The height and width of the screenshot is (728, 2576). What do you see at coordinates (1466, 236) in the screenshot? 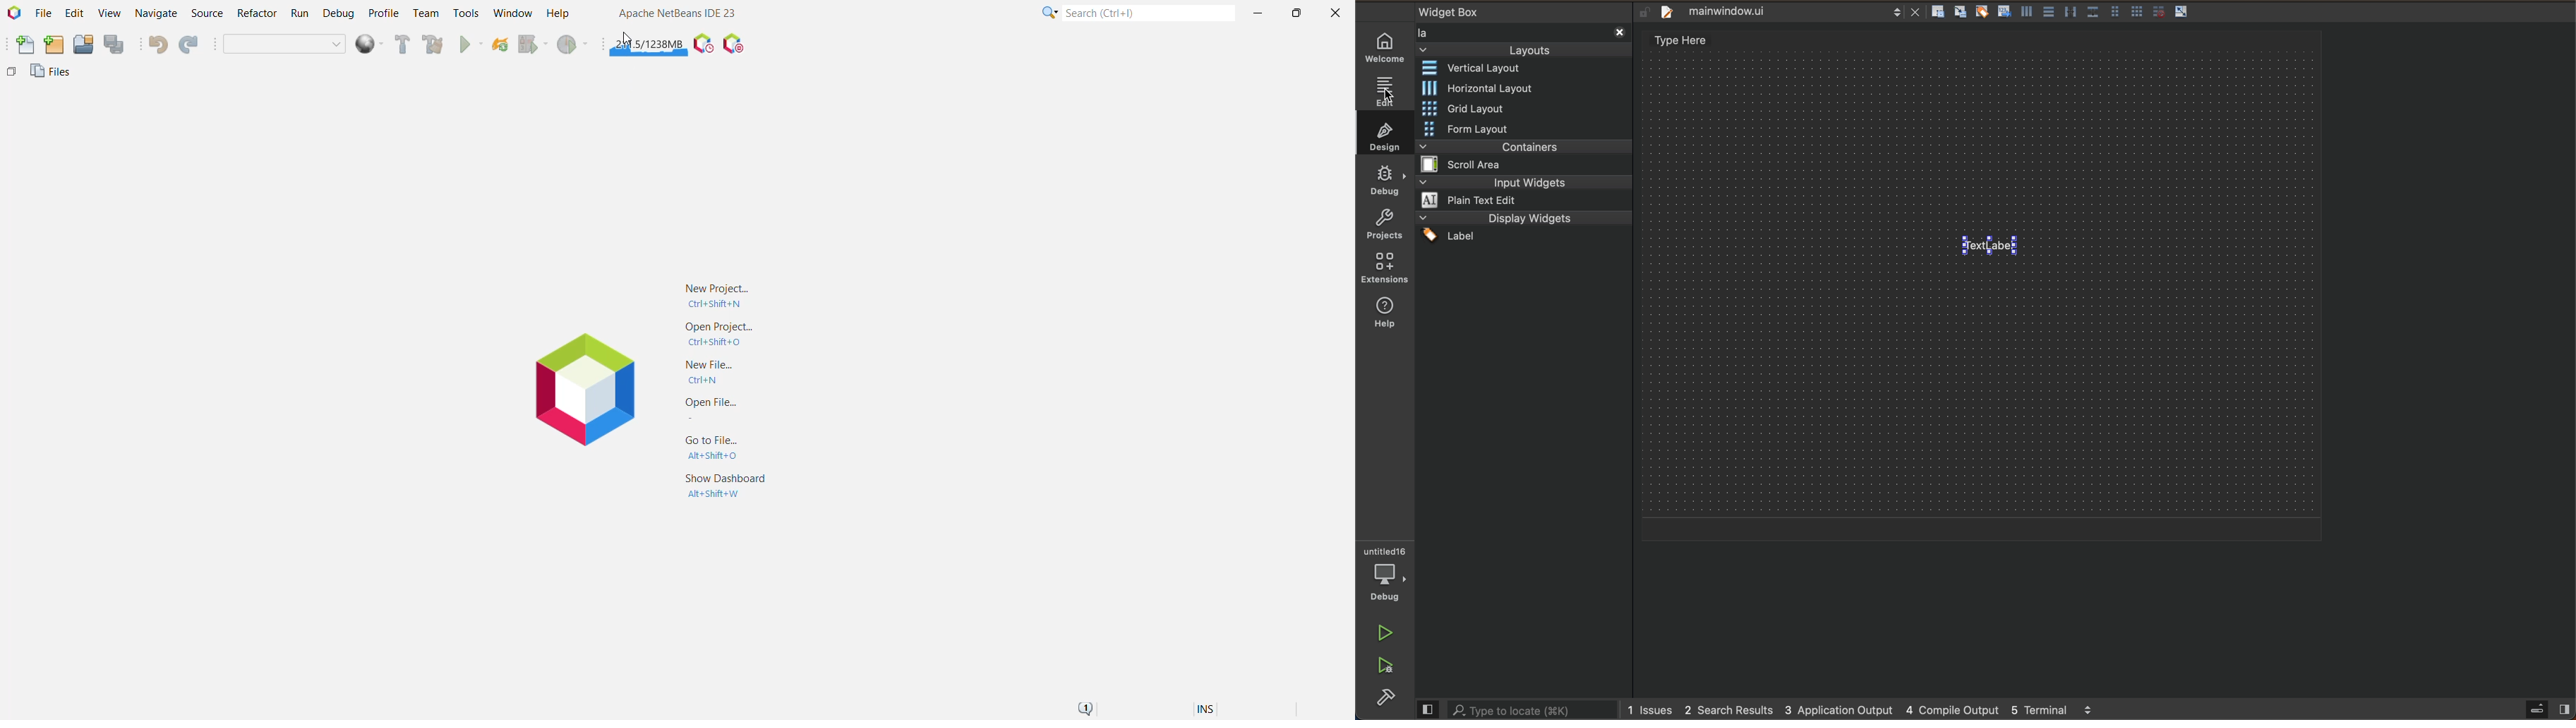
I see `Label` at bounding box center [1466, 236].